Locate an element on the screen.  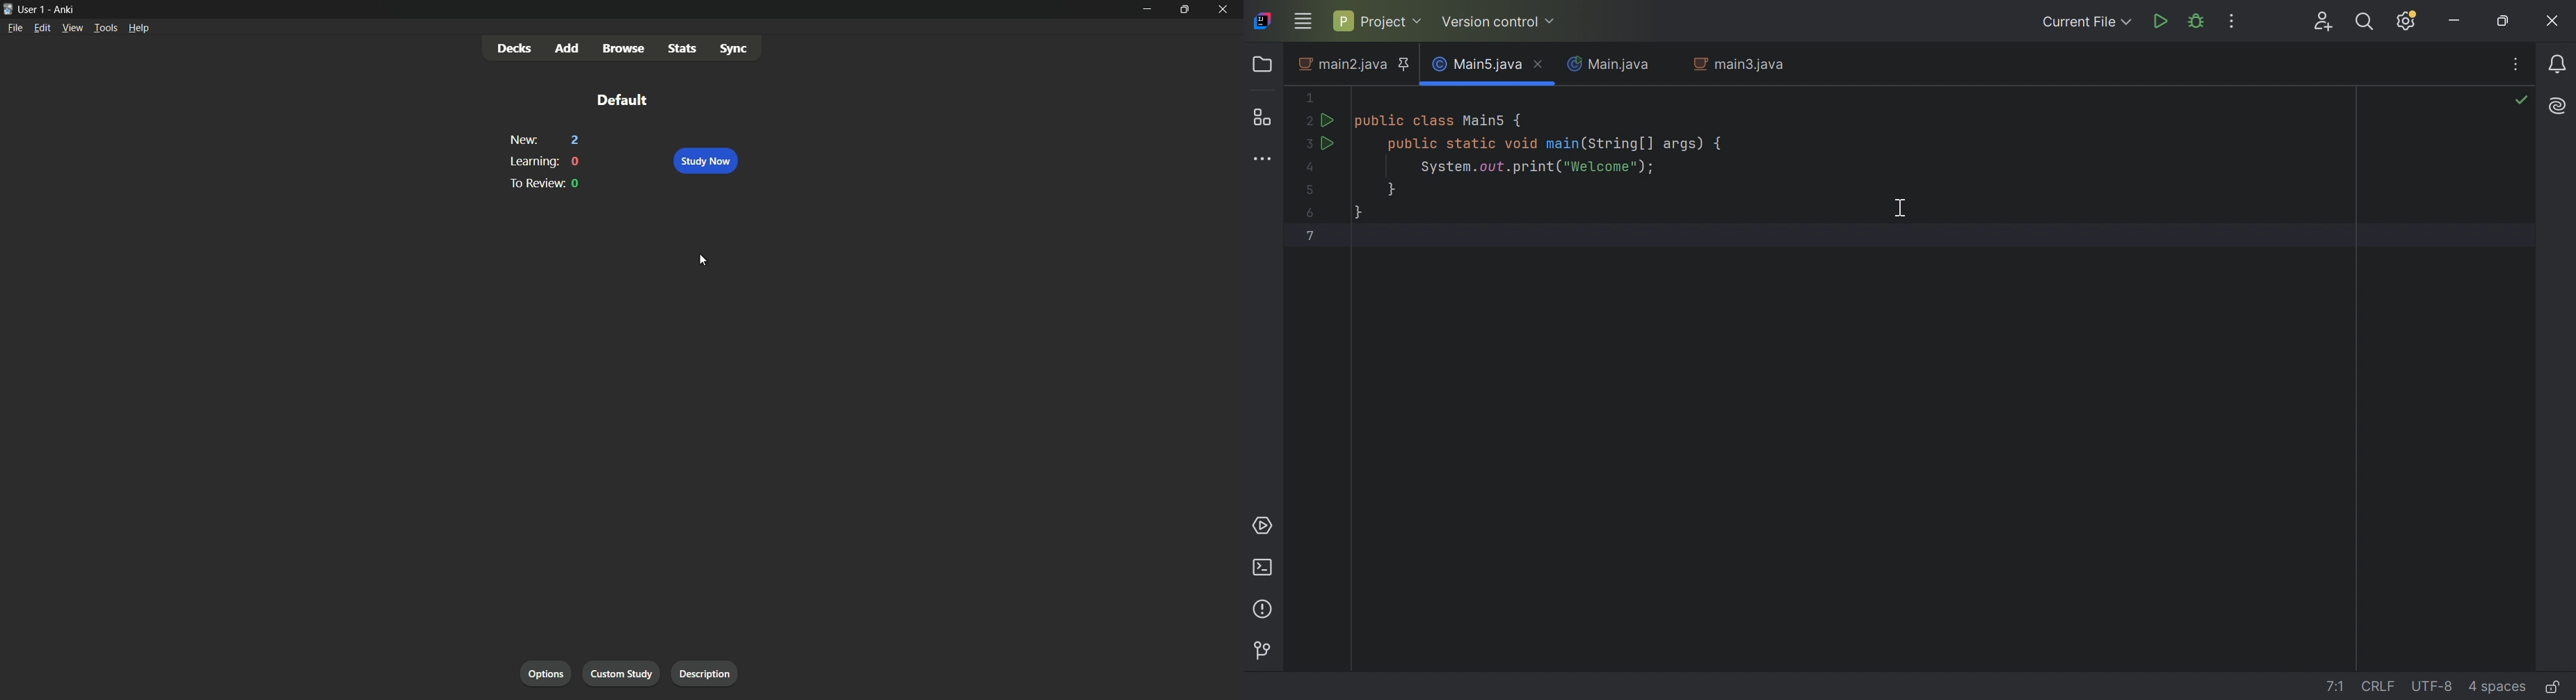
cursor is located at coordinates (703, 260).